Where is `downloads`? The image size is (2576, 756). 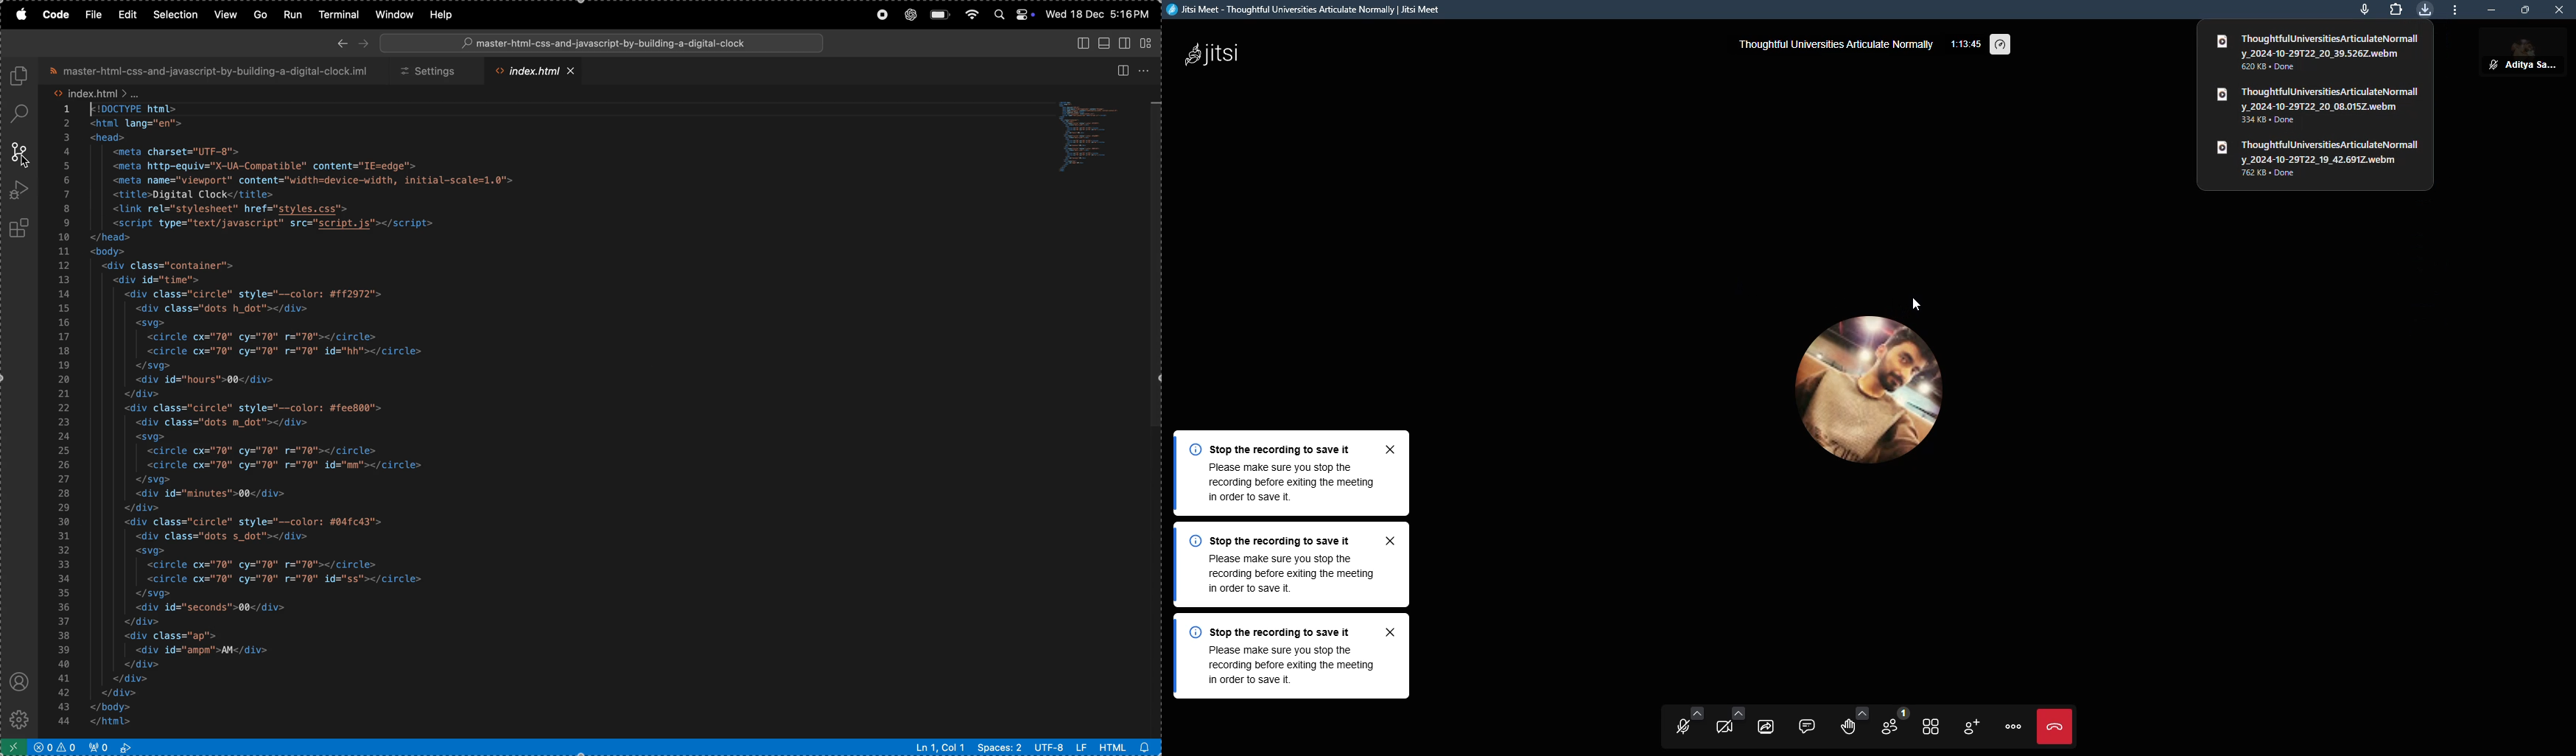 downloads is located at coordinates (2426, 9).